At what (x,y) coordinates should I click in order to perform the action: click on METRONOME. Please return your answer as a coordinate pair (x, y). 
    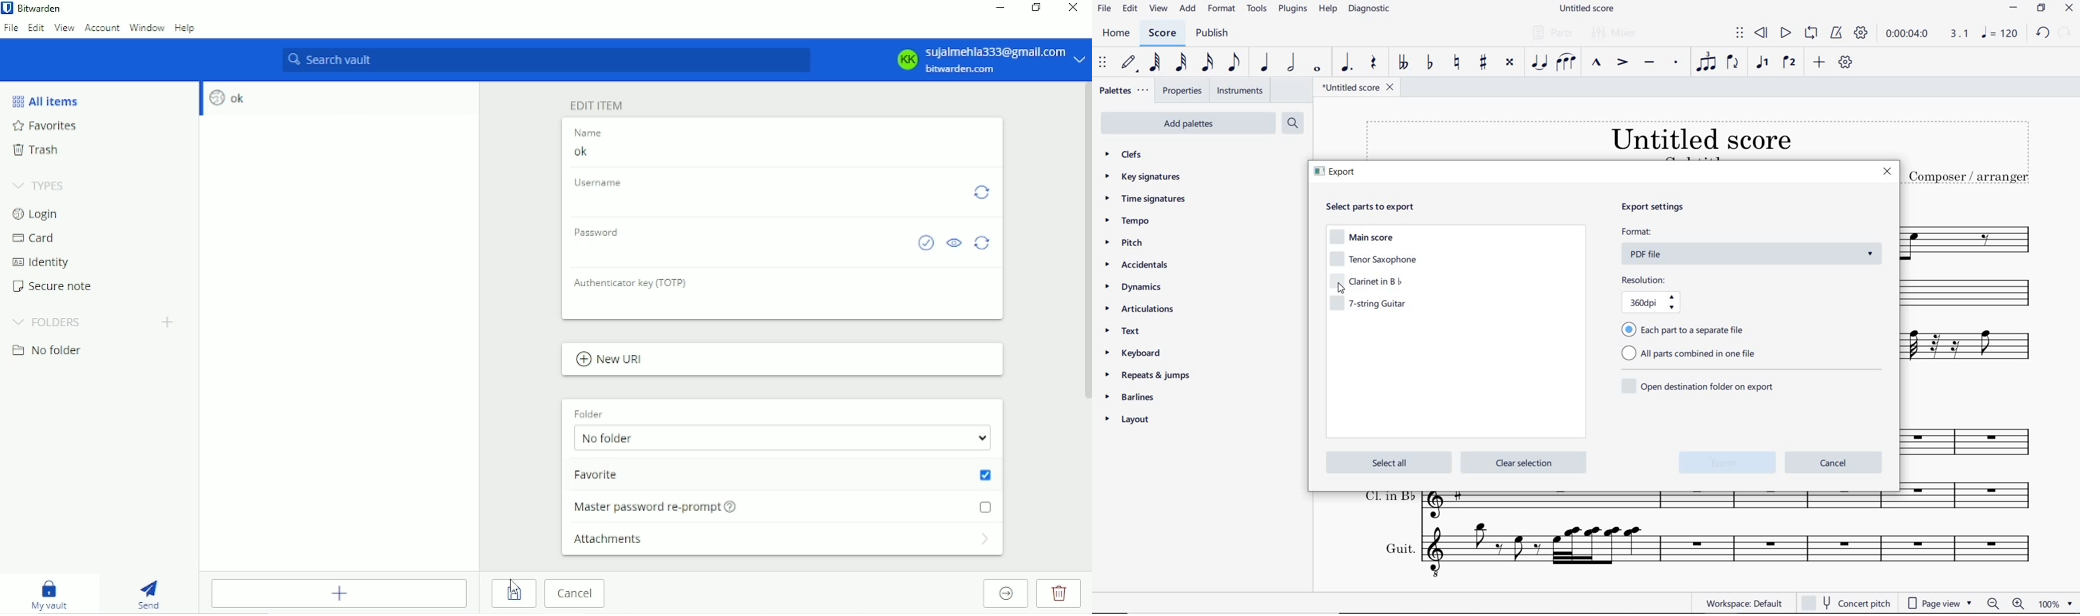
    Looking at the image, I should click on (1838, 33).